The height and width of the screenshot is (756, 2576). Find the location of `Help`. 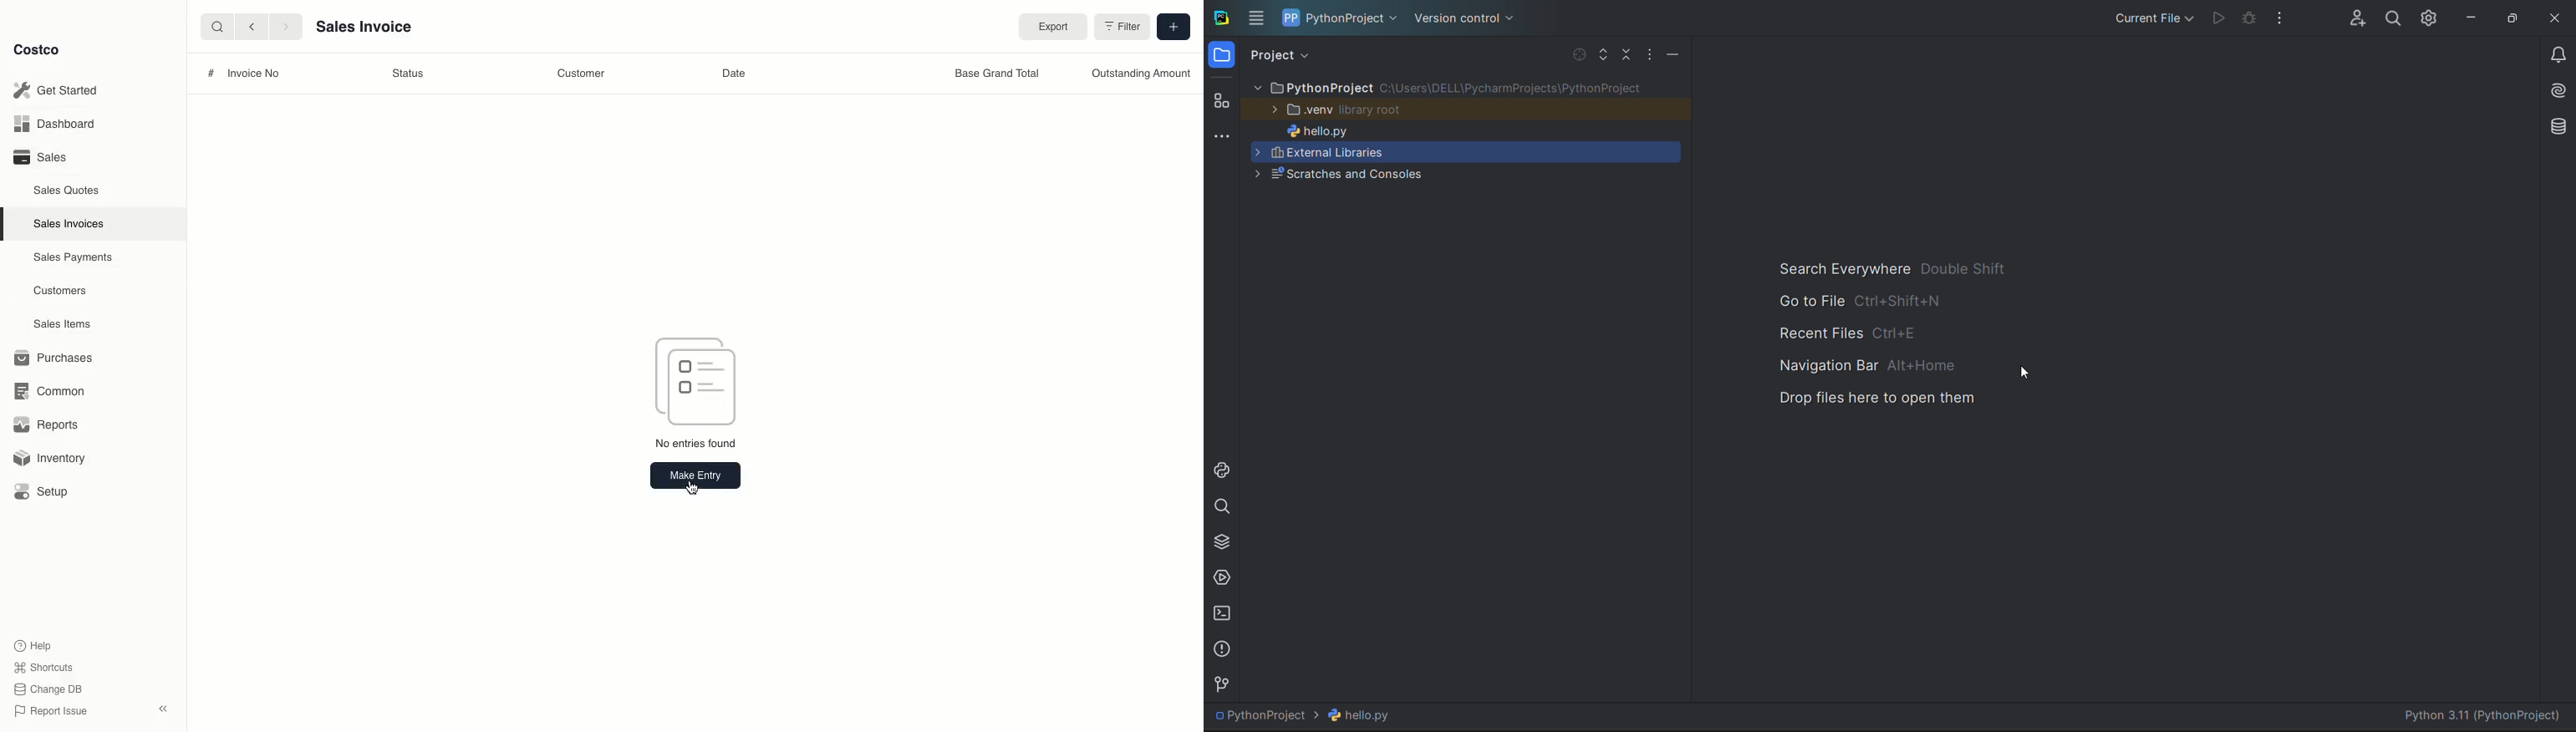

Help is located at coordinates (34, 644).